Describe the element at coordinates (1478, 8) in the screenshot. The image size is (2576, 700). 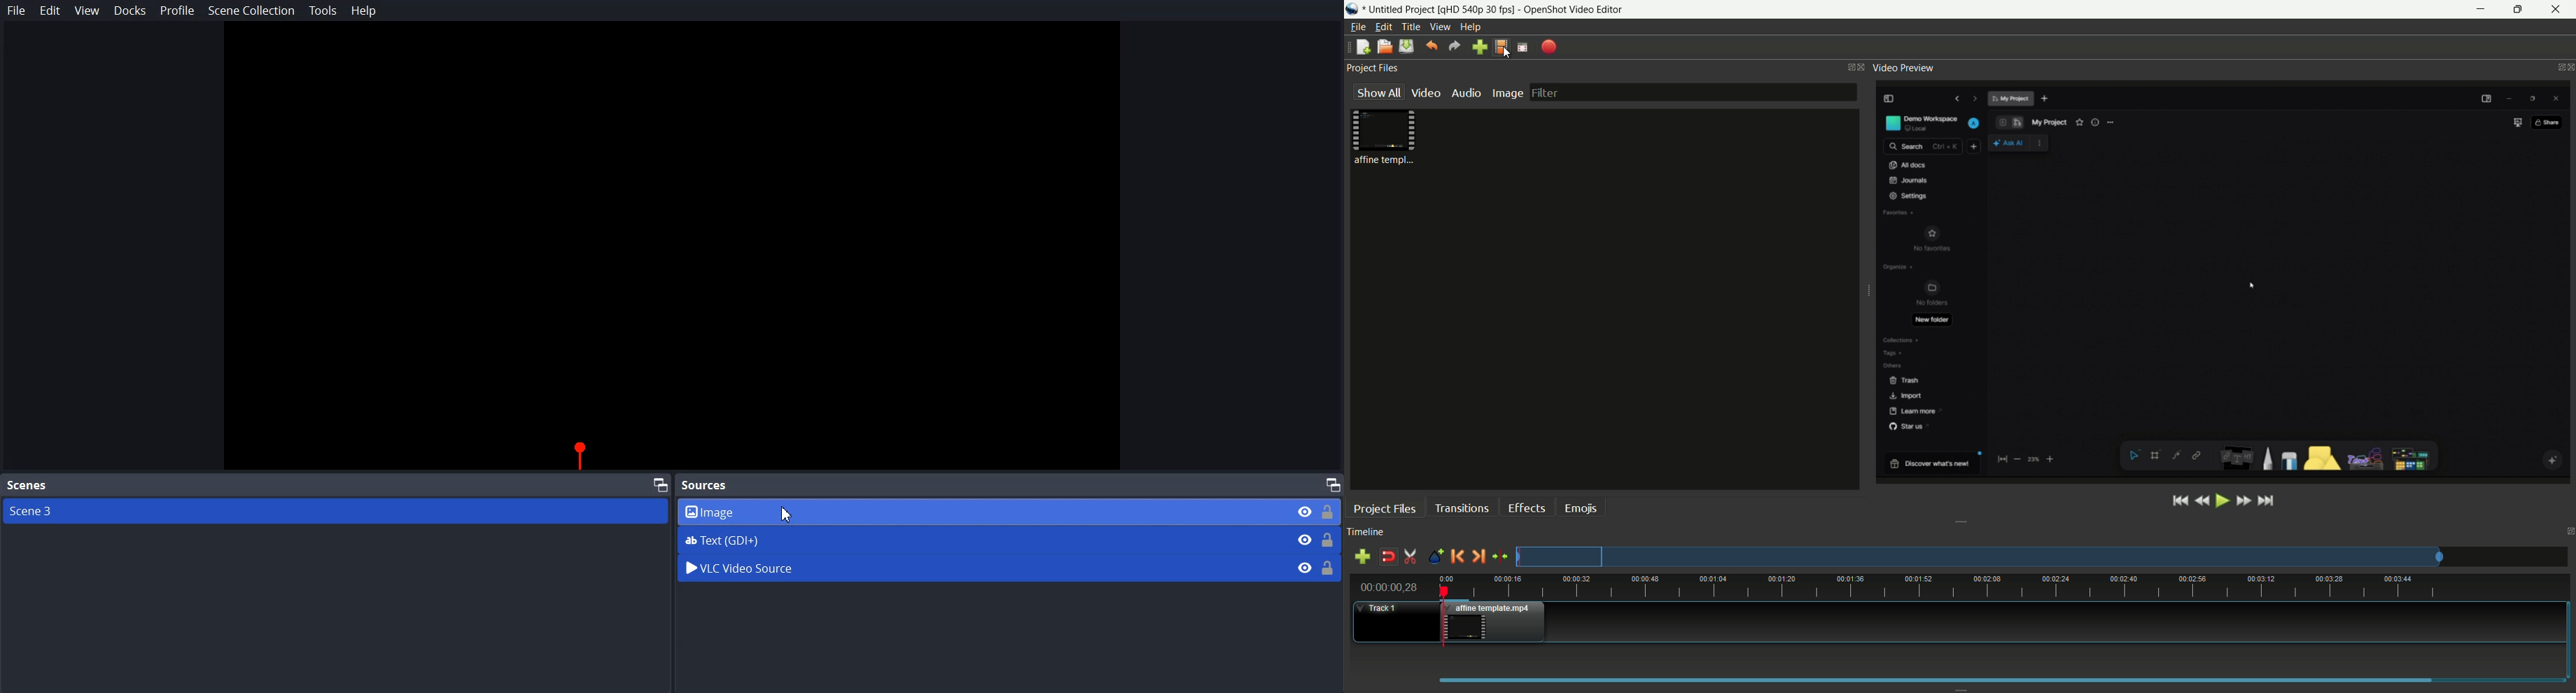
I see `profile` at that location.